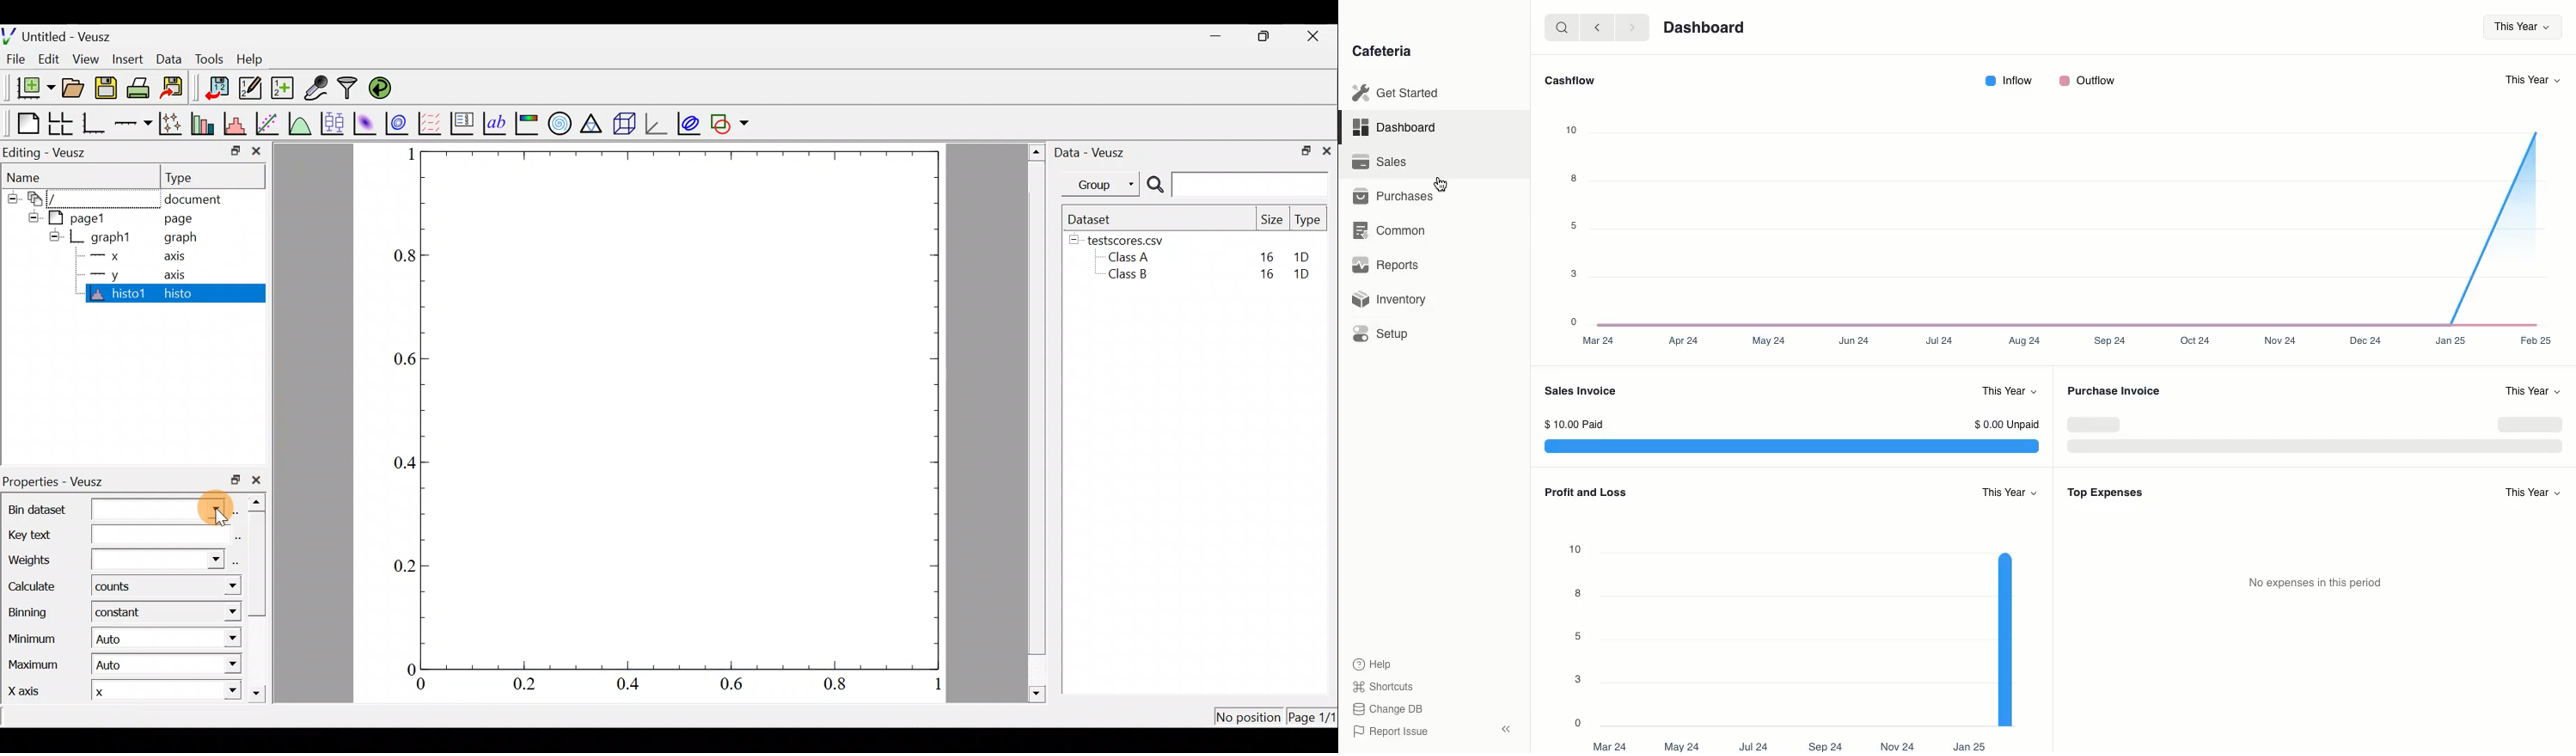  I want to click on Sep 24, so click(1824, 744).